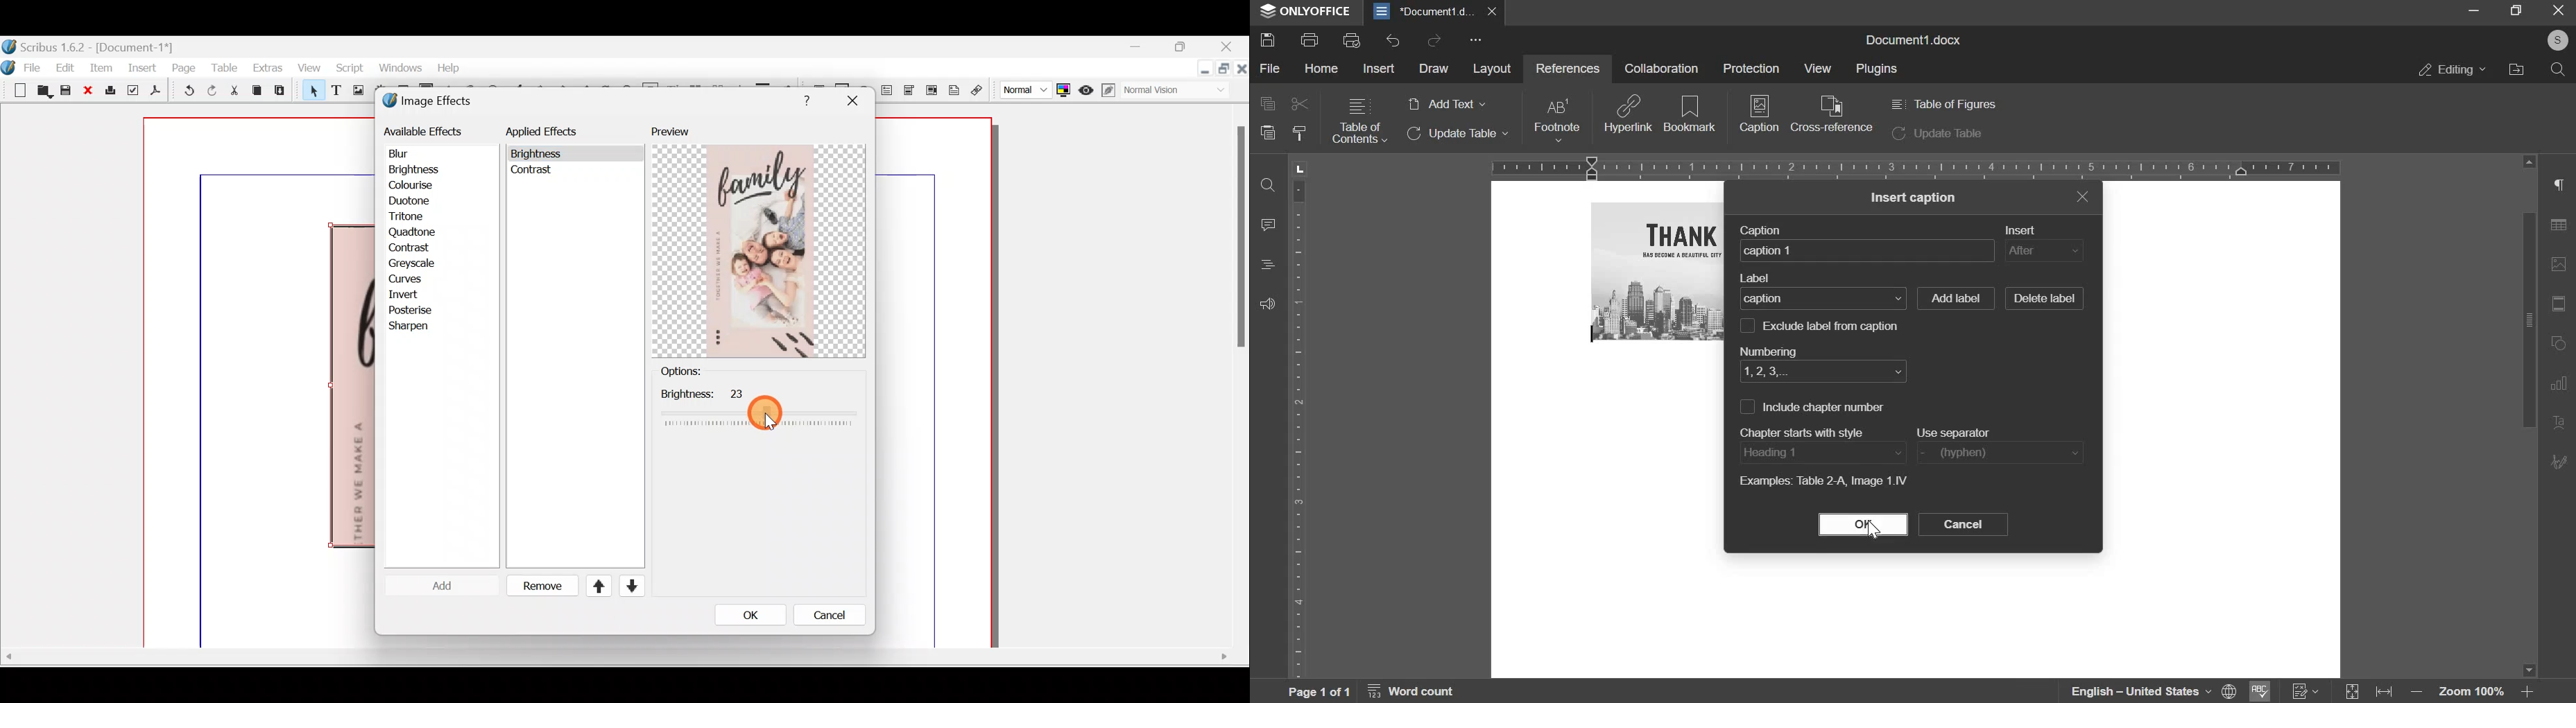 The height and width of the screenshot is (728, 2576). Describe the element at coordinates (537, 586) in the screenshot. I see `Remove` at that location.